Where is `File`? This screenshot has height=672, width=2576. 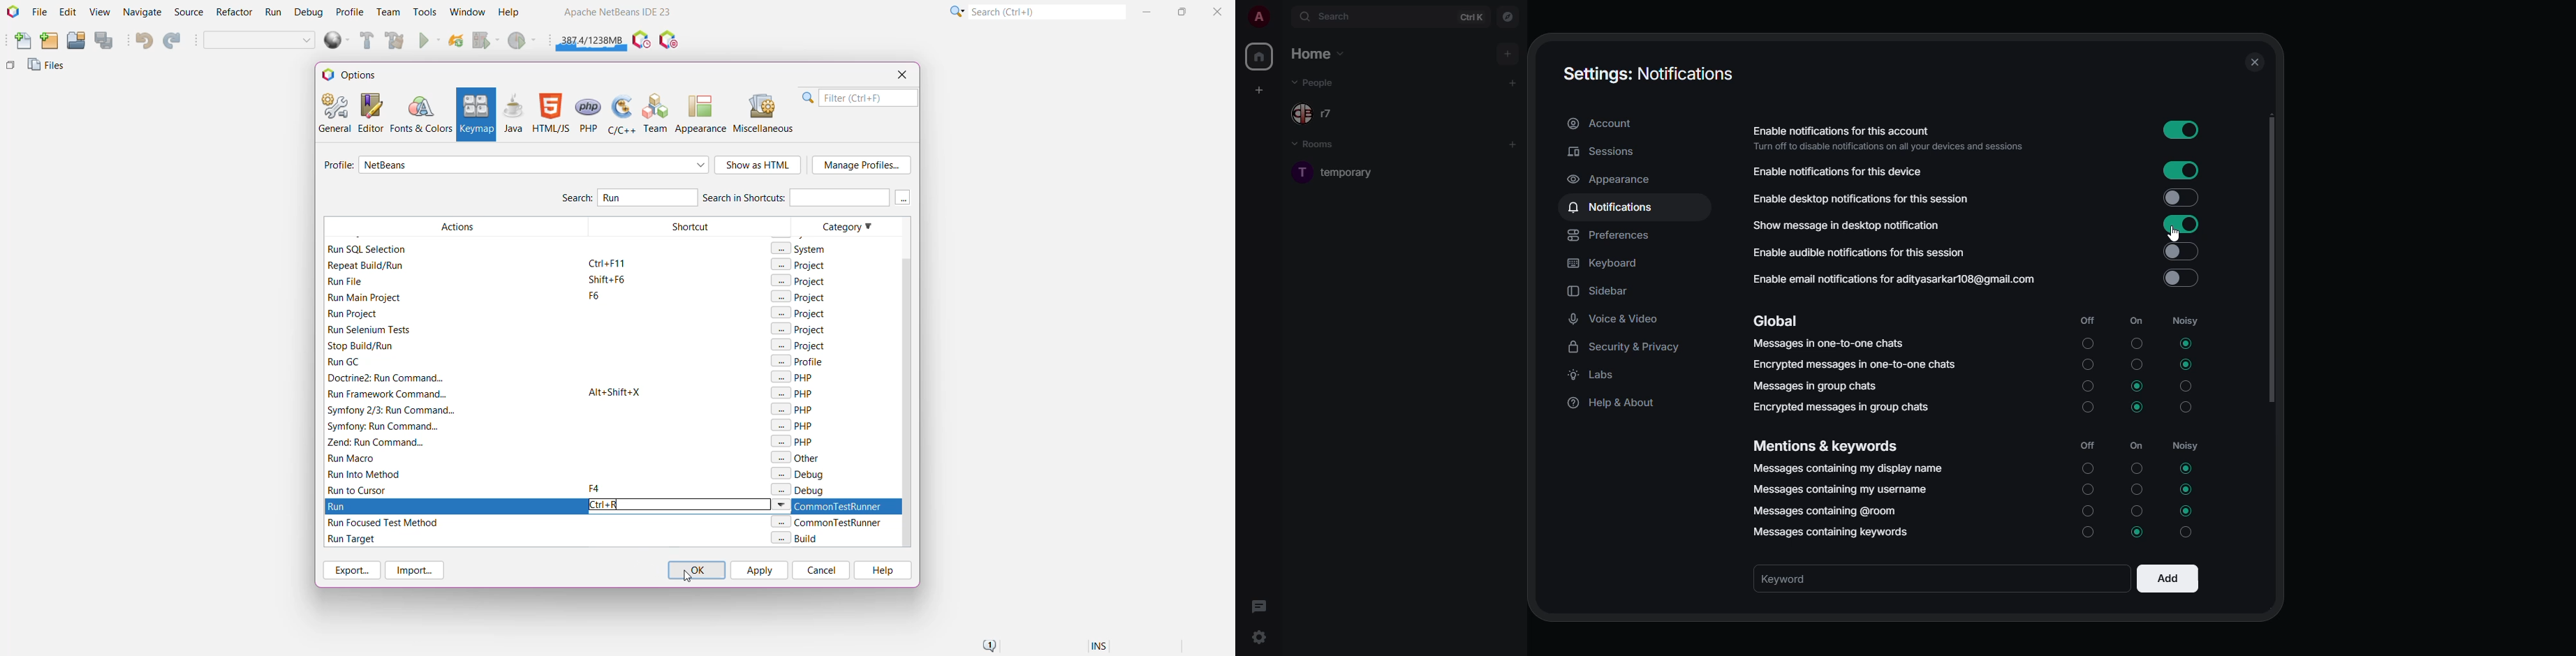
File is located at coordinates (39, 12).